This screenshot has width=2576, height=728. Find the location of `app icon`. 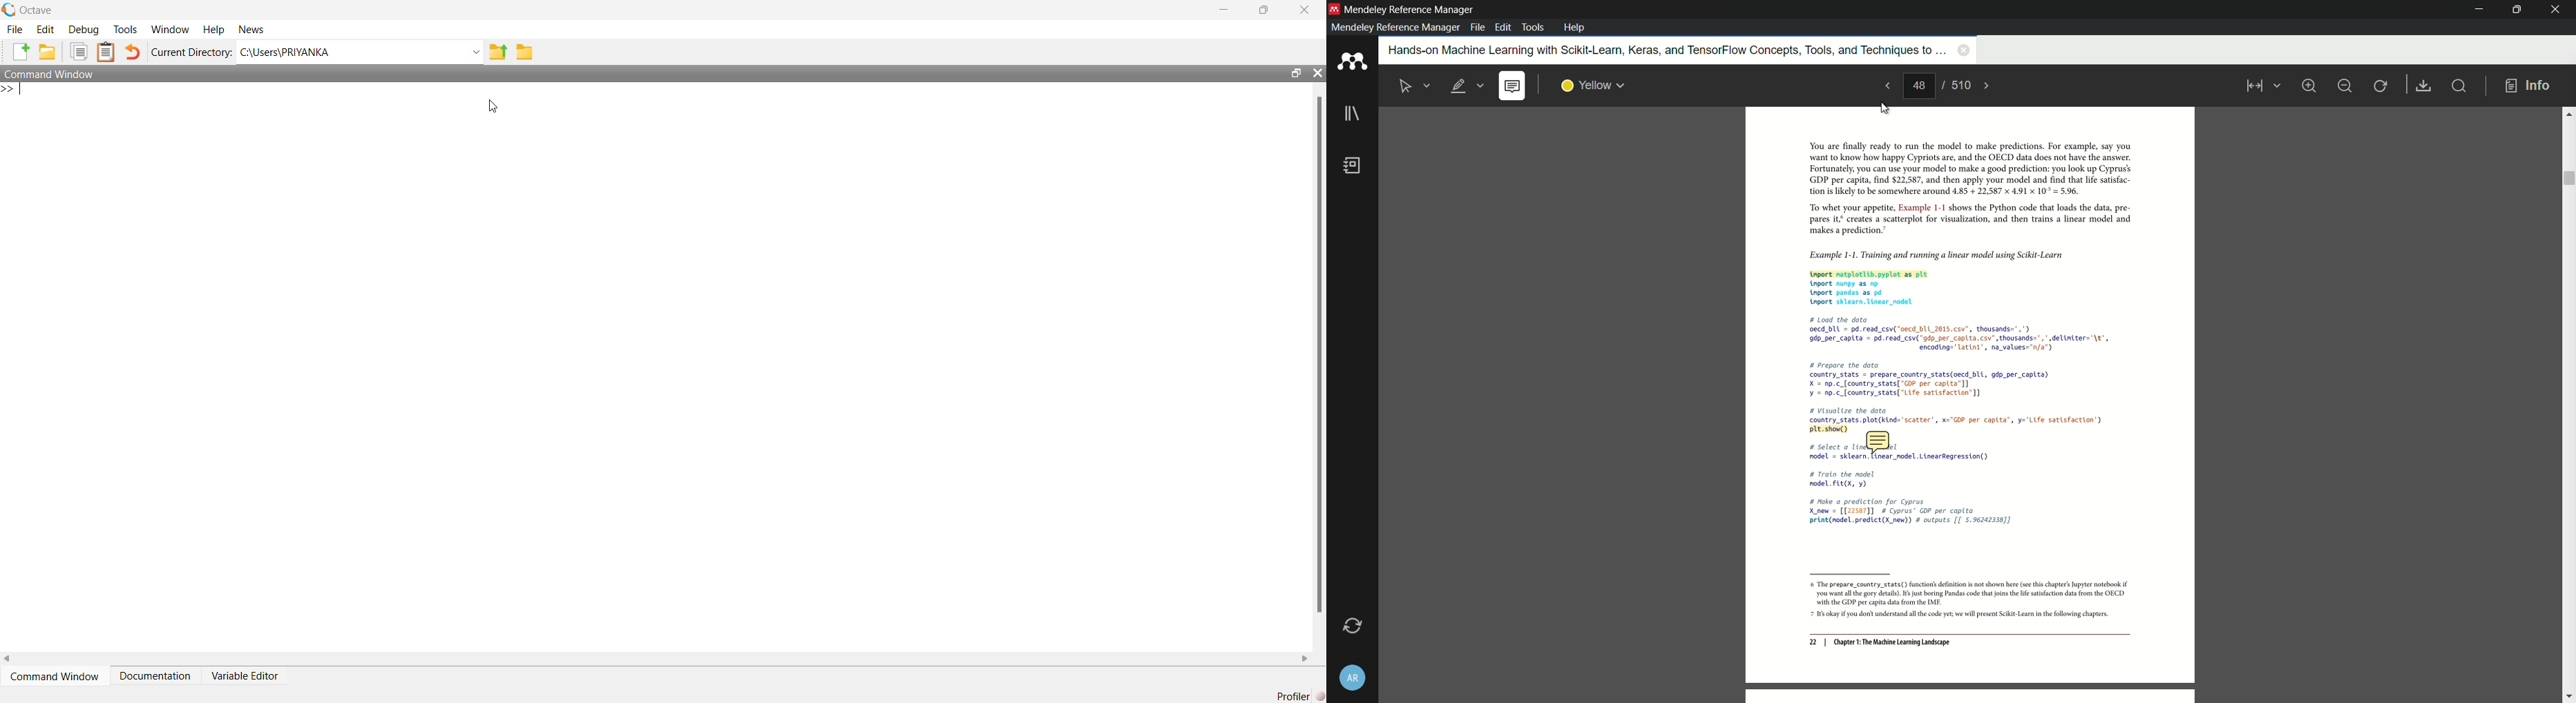

app icon is located at coordinates (1334, 8).